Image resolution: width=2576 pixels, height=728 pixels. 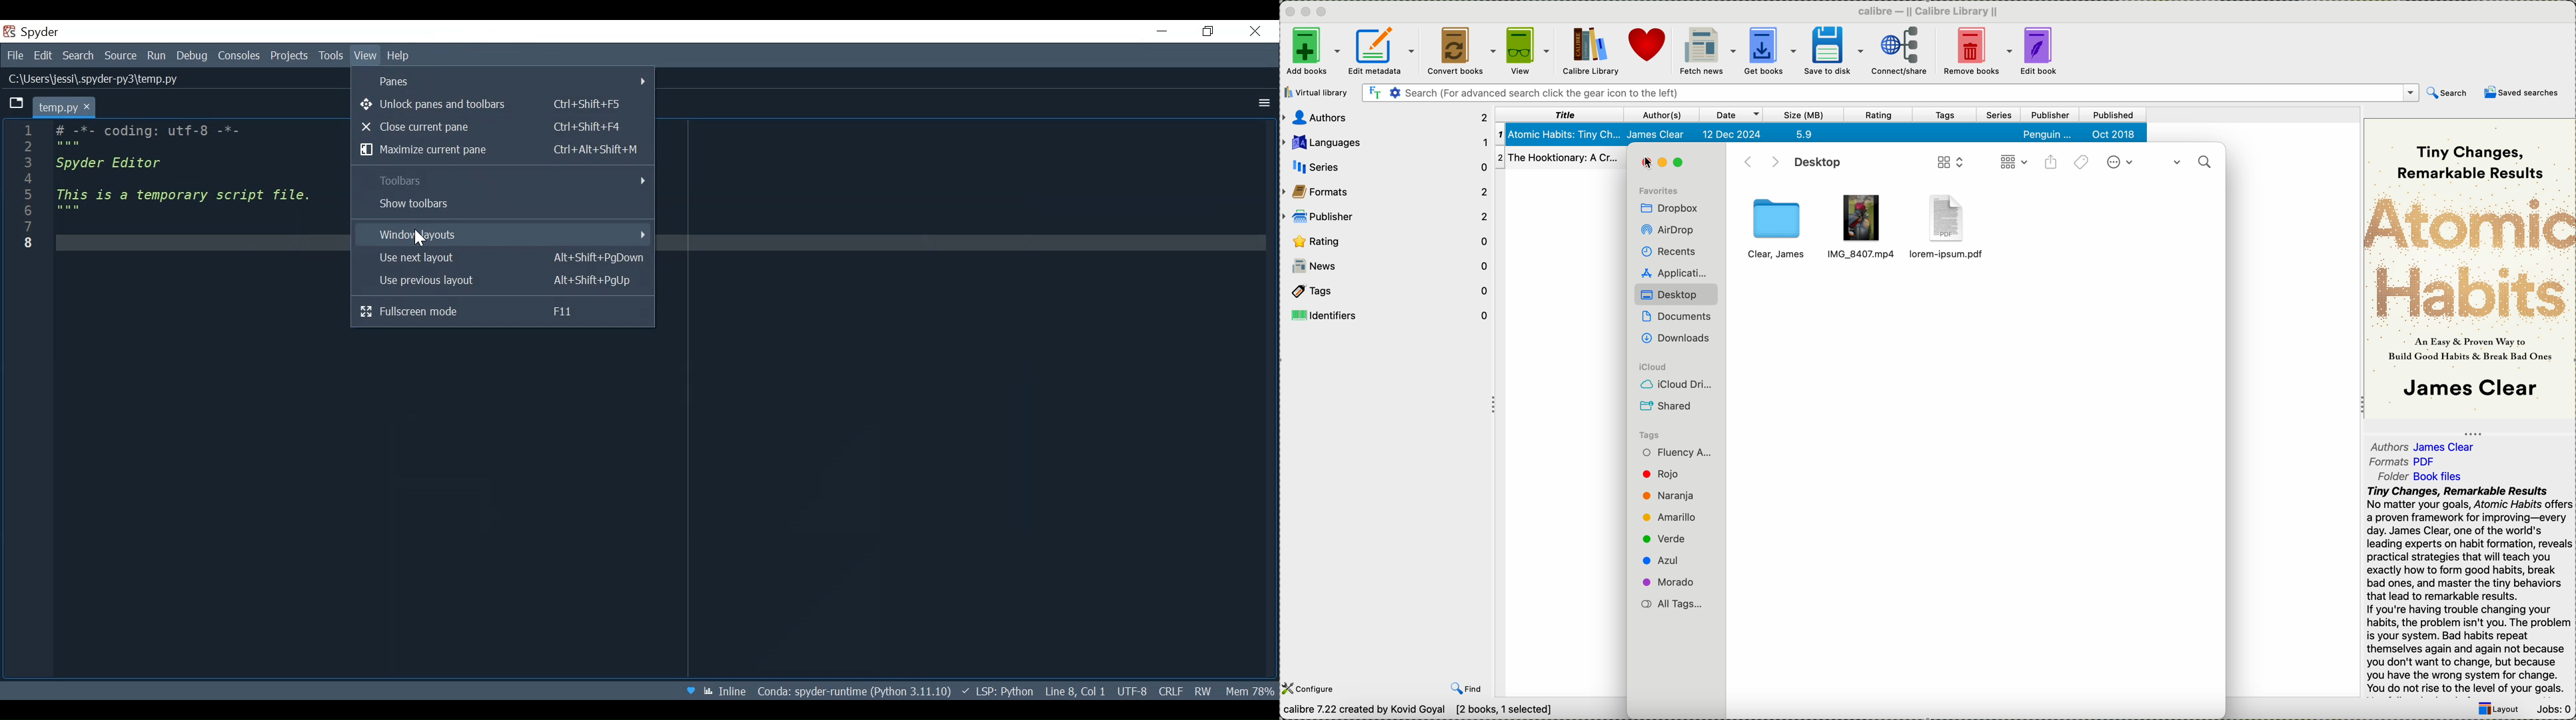 What do you see at coordinates (997, 691) in the screenshot?
I see `Language` at bounding box center [997, 691].